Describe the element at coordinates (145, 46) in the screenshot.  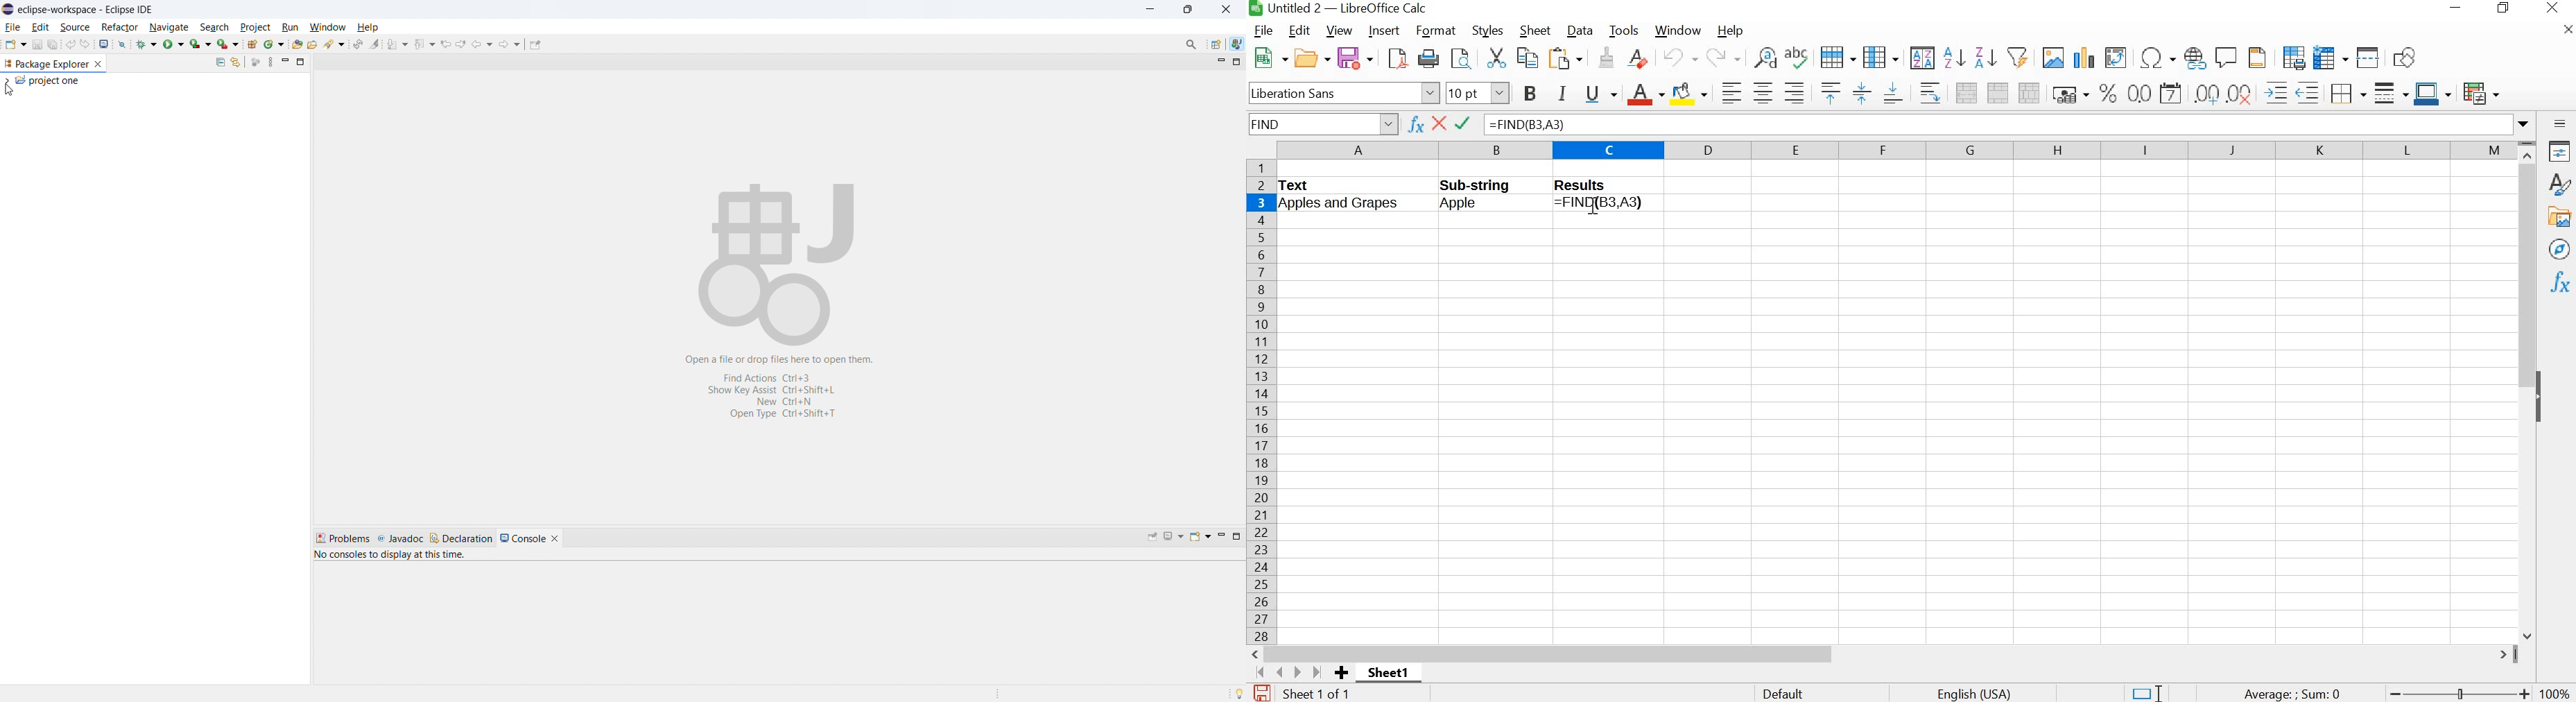
I see `debug` at that location.